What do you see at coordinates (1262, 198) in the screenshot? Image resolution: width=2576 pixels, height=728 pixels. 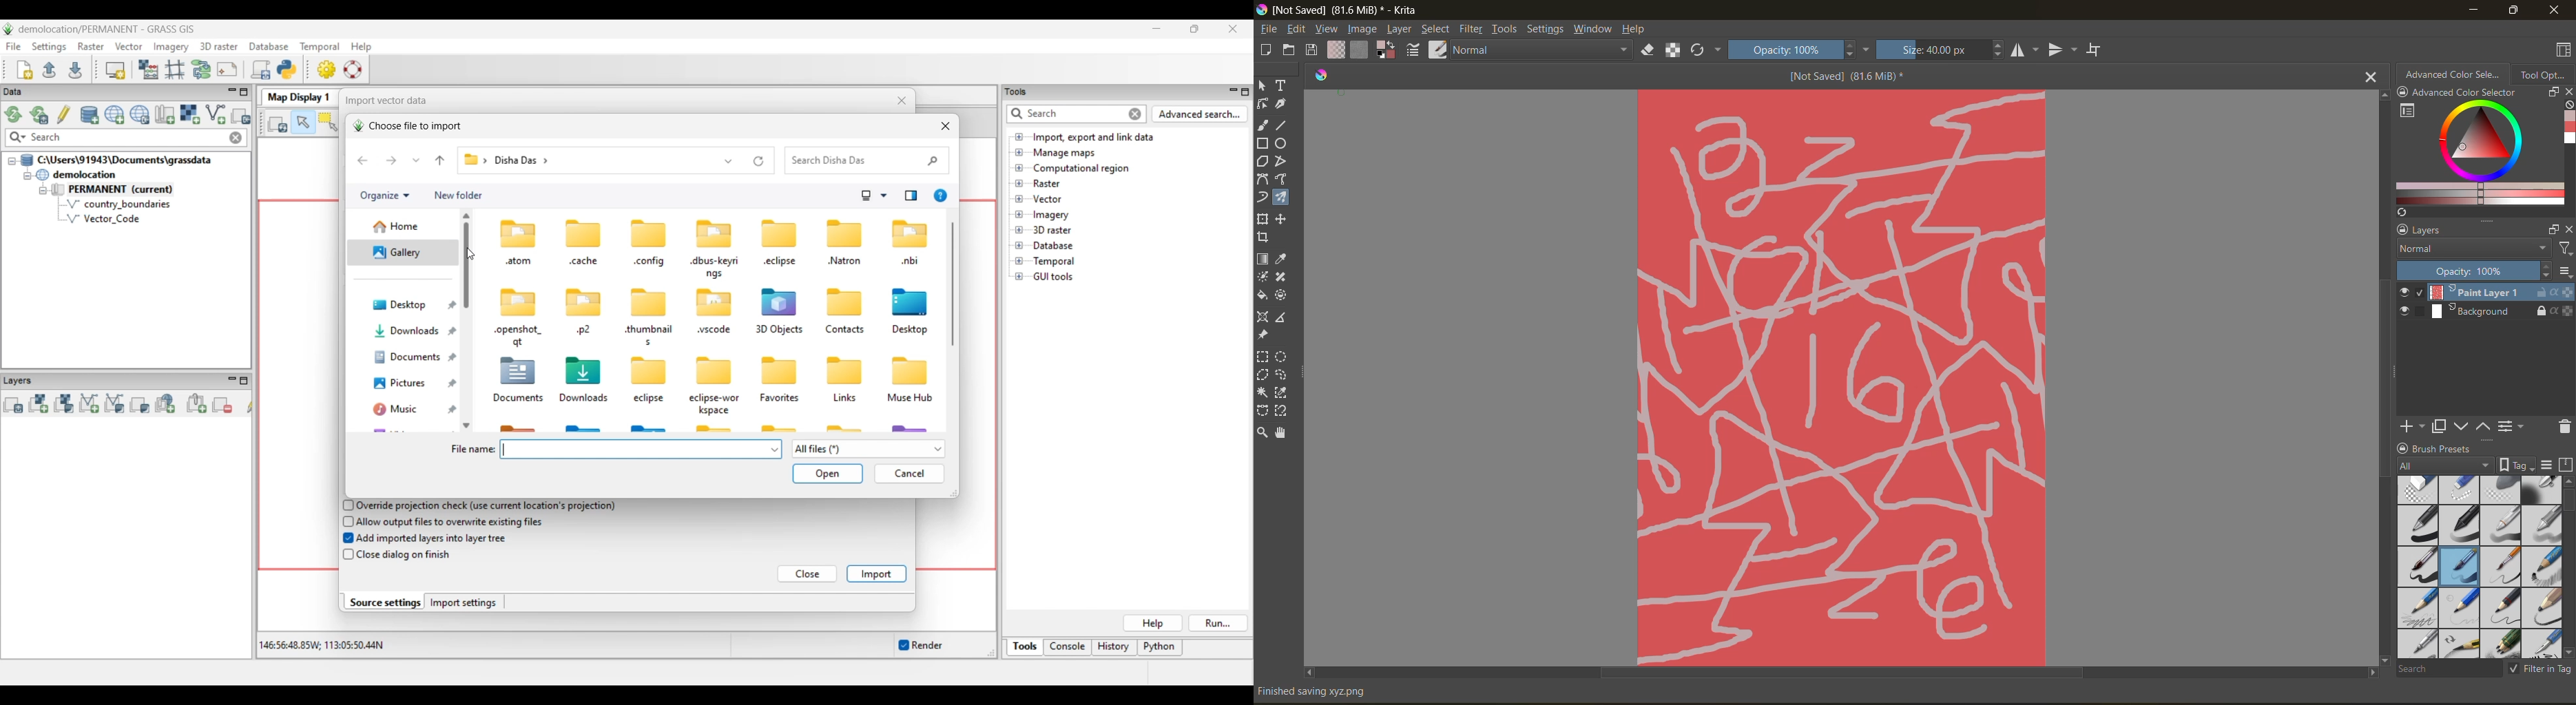 I see `tool` at bounding box center [1262, 198].